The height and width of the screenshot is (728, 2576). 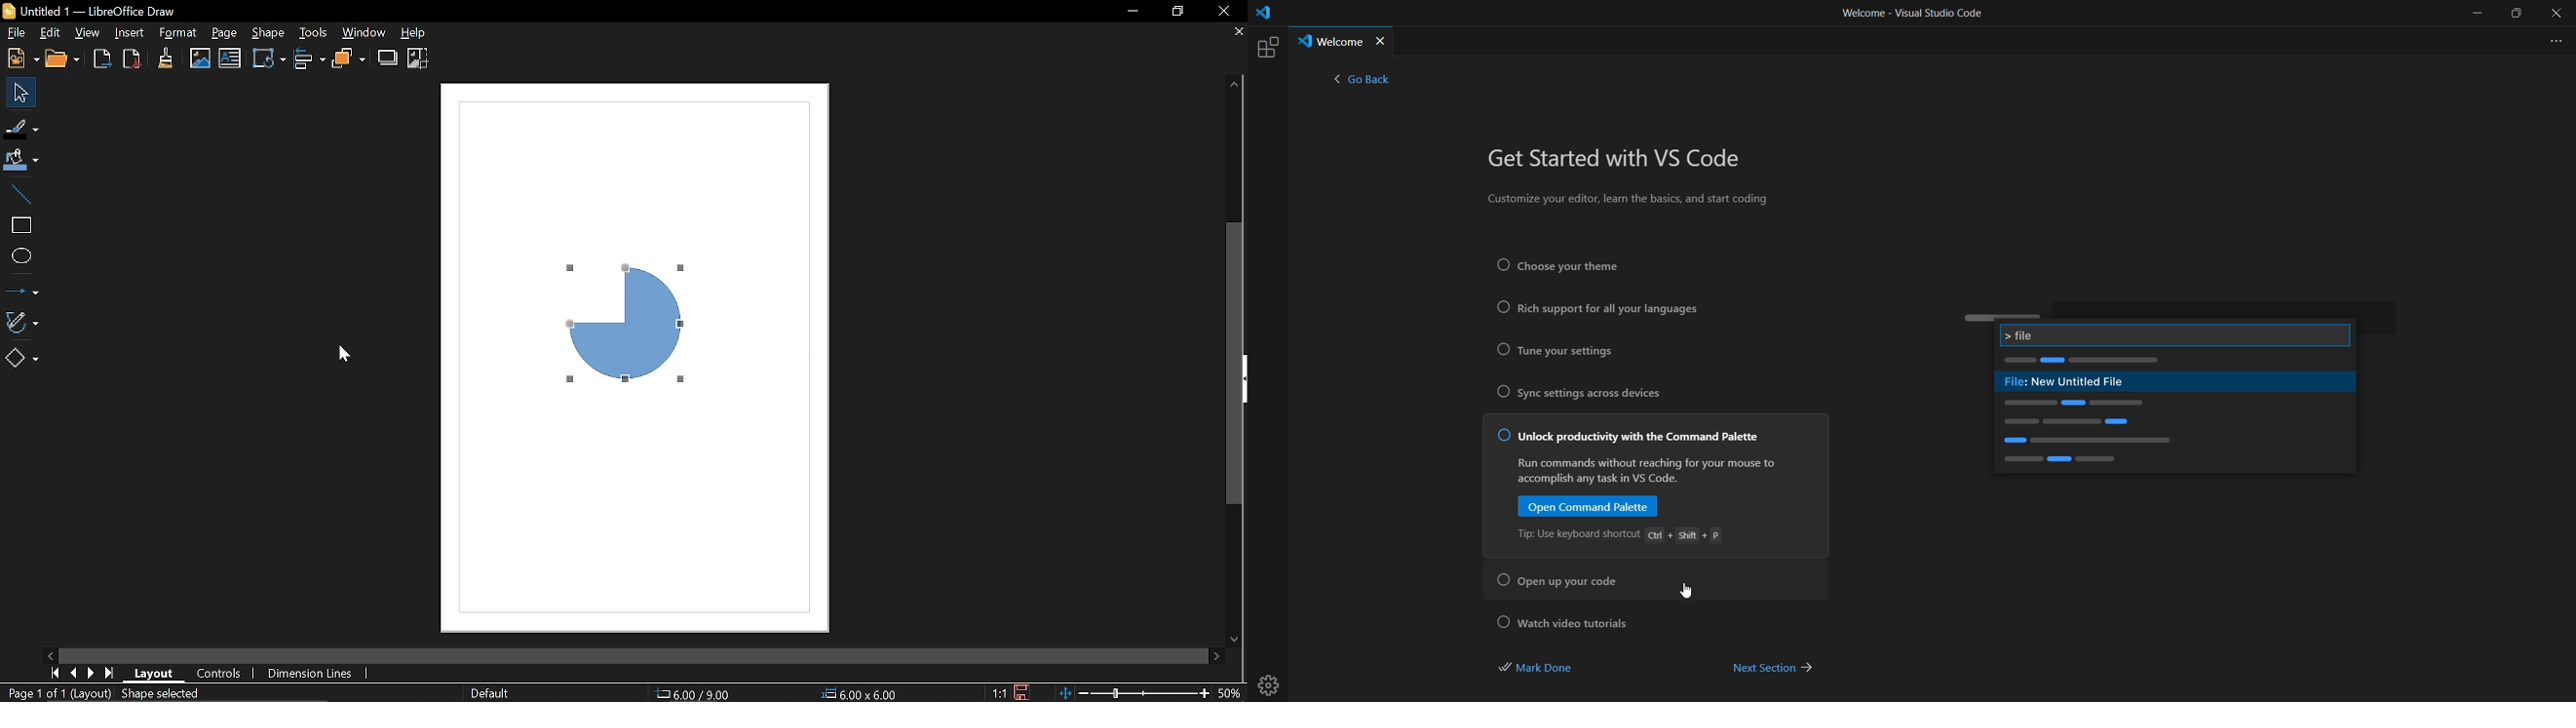 What do you see at coordinates (21, 224) in the screenshot?
I see `Rectangle` at bounding box center [21, 224].